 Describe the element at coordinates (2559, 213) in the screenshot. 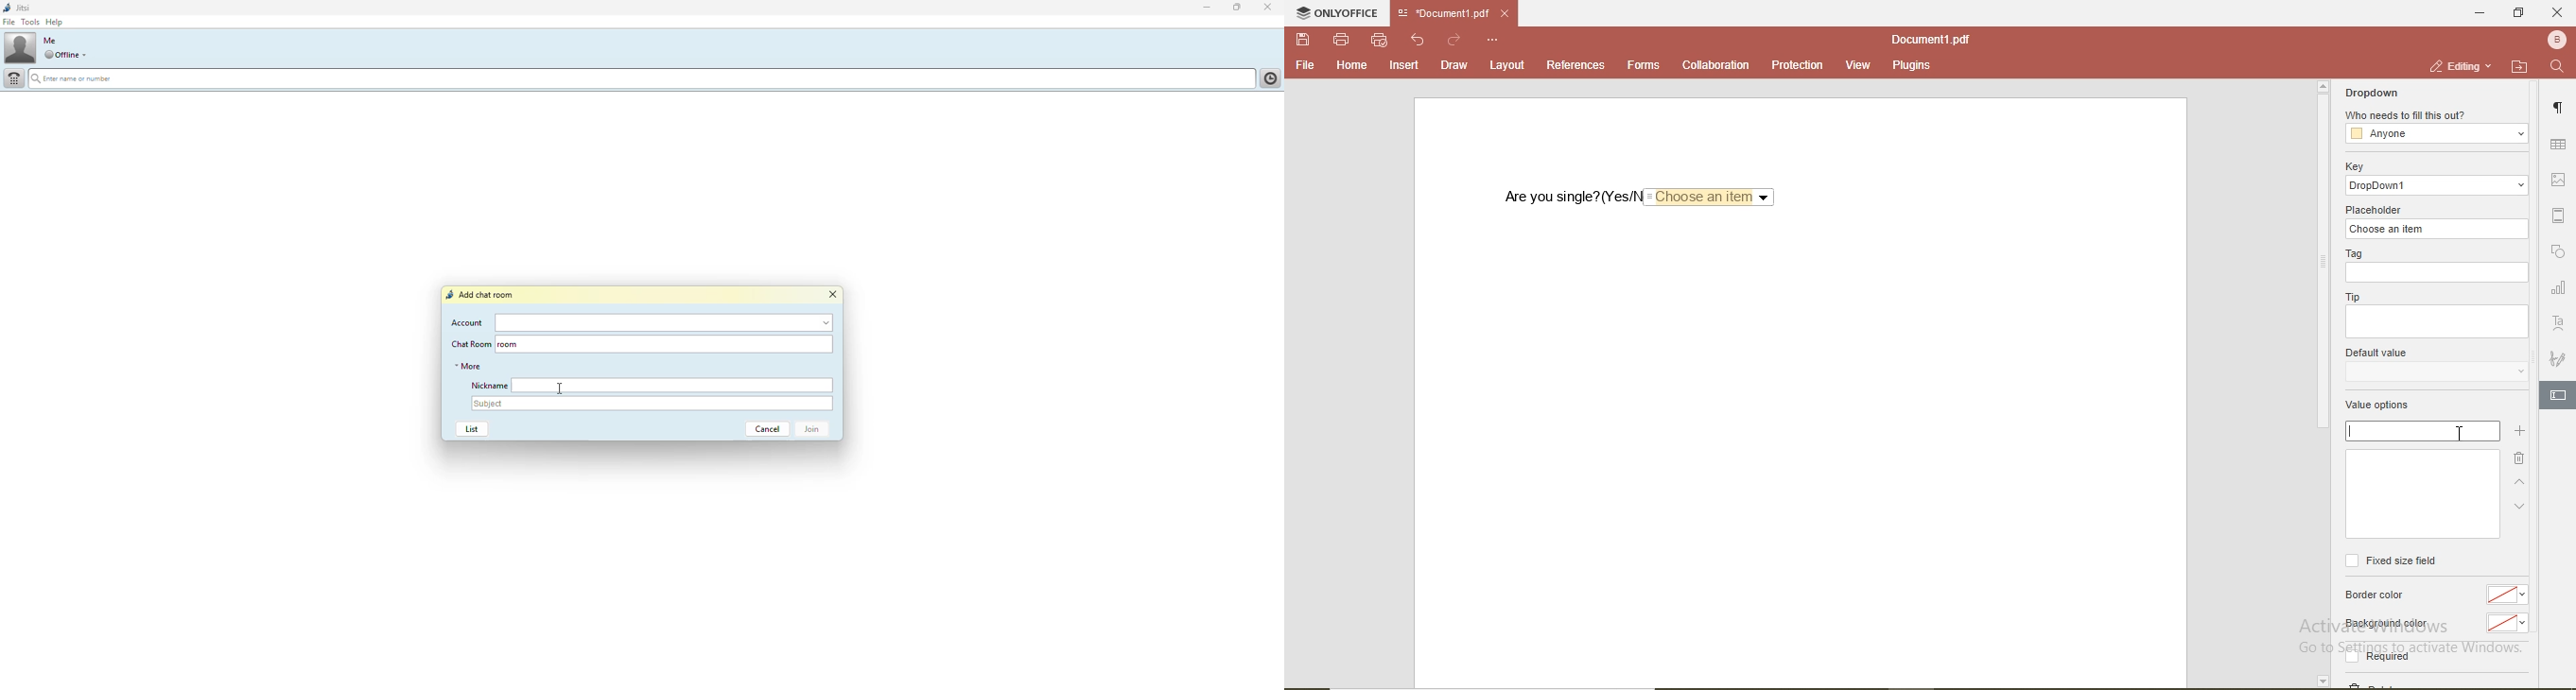

I see `margin` at that location.